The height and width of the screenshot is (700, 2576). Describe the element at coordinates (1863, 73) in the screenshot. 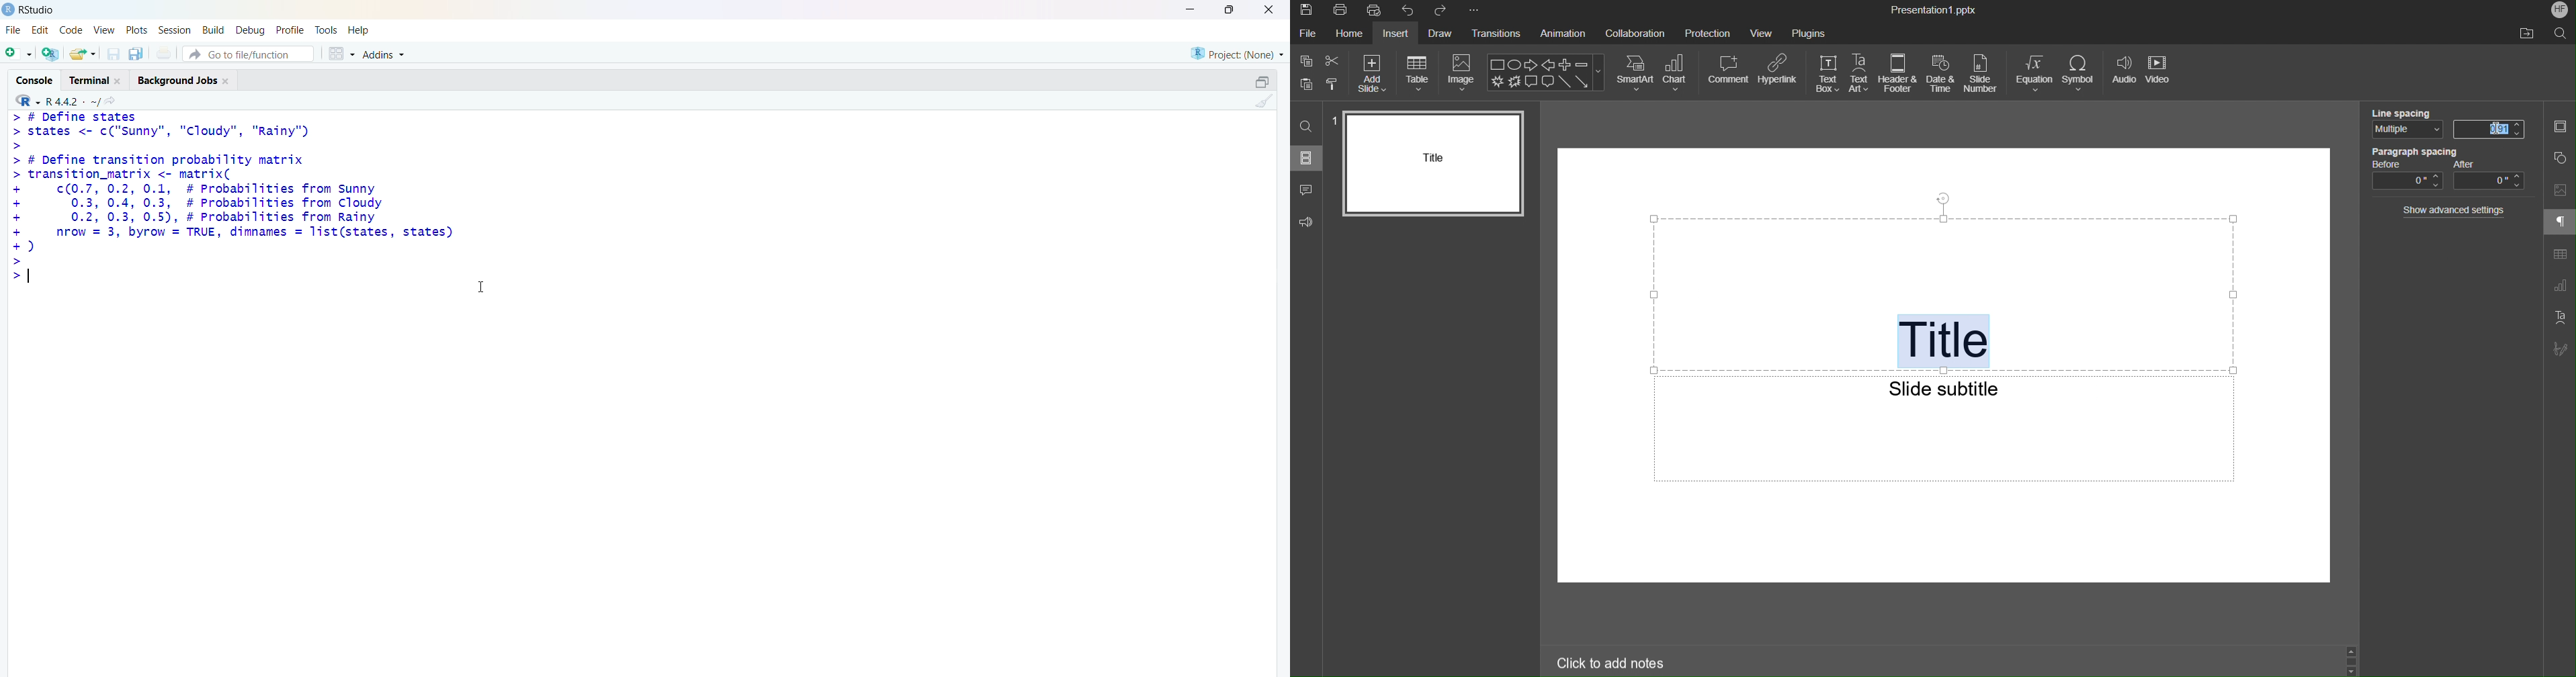

I see `TextArt` at that location.